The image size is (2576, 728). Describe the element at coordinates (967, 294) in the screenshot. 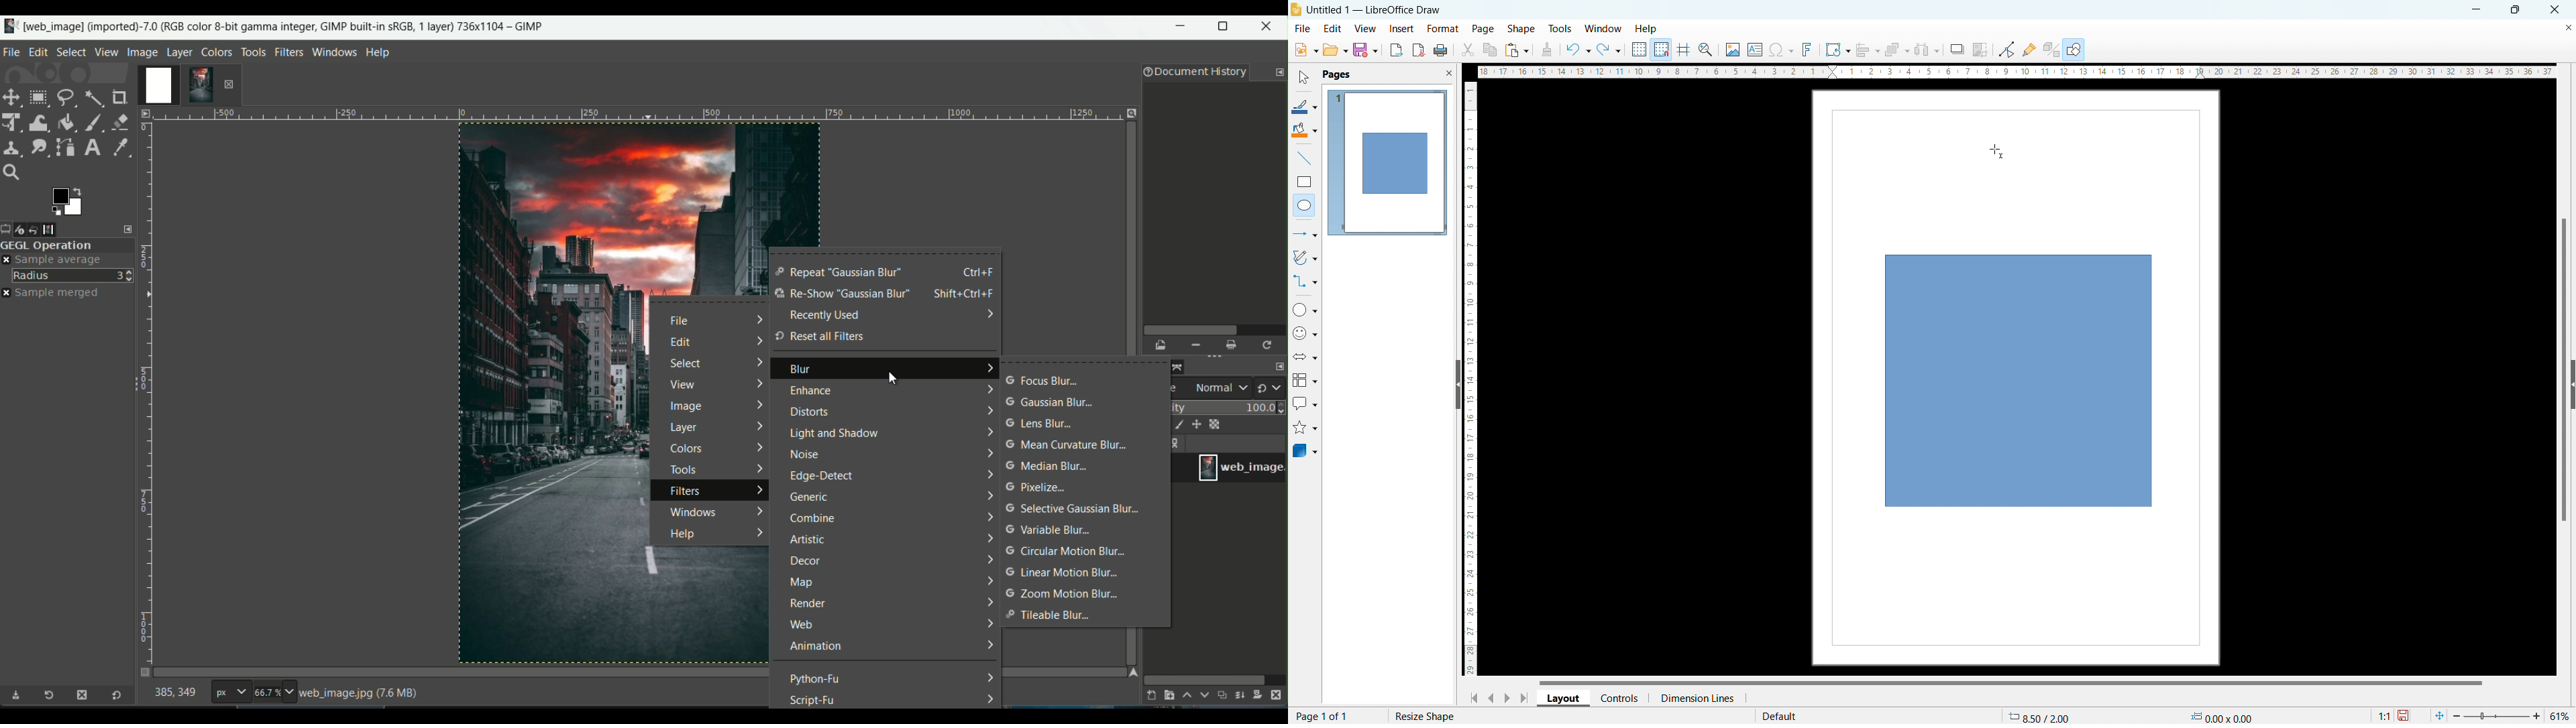

I see `keyboard shortcut` at that location.